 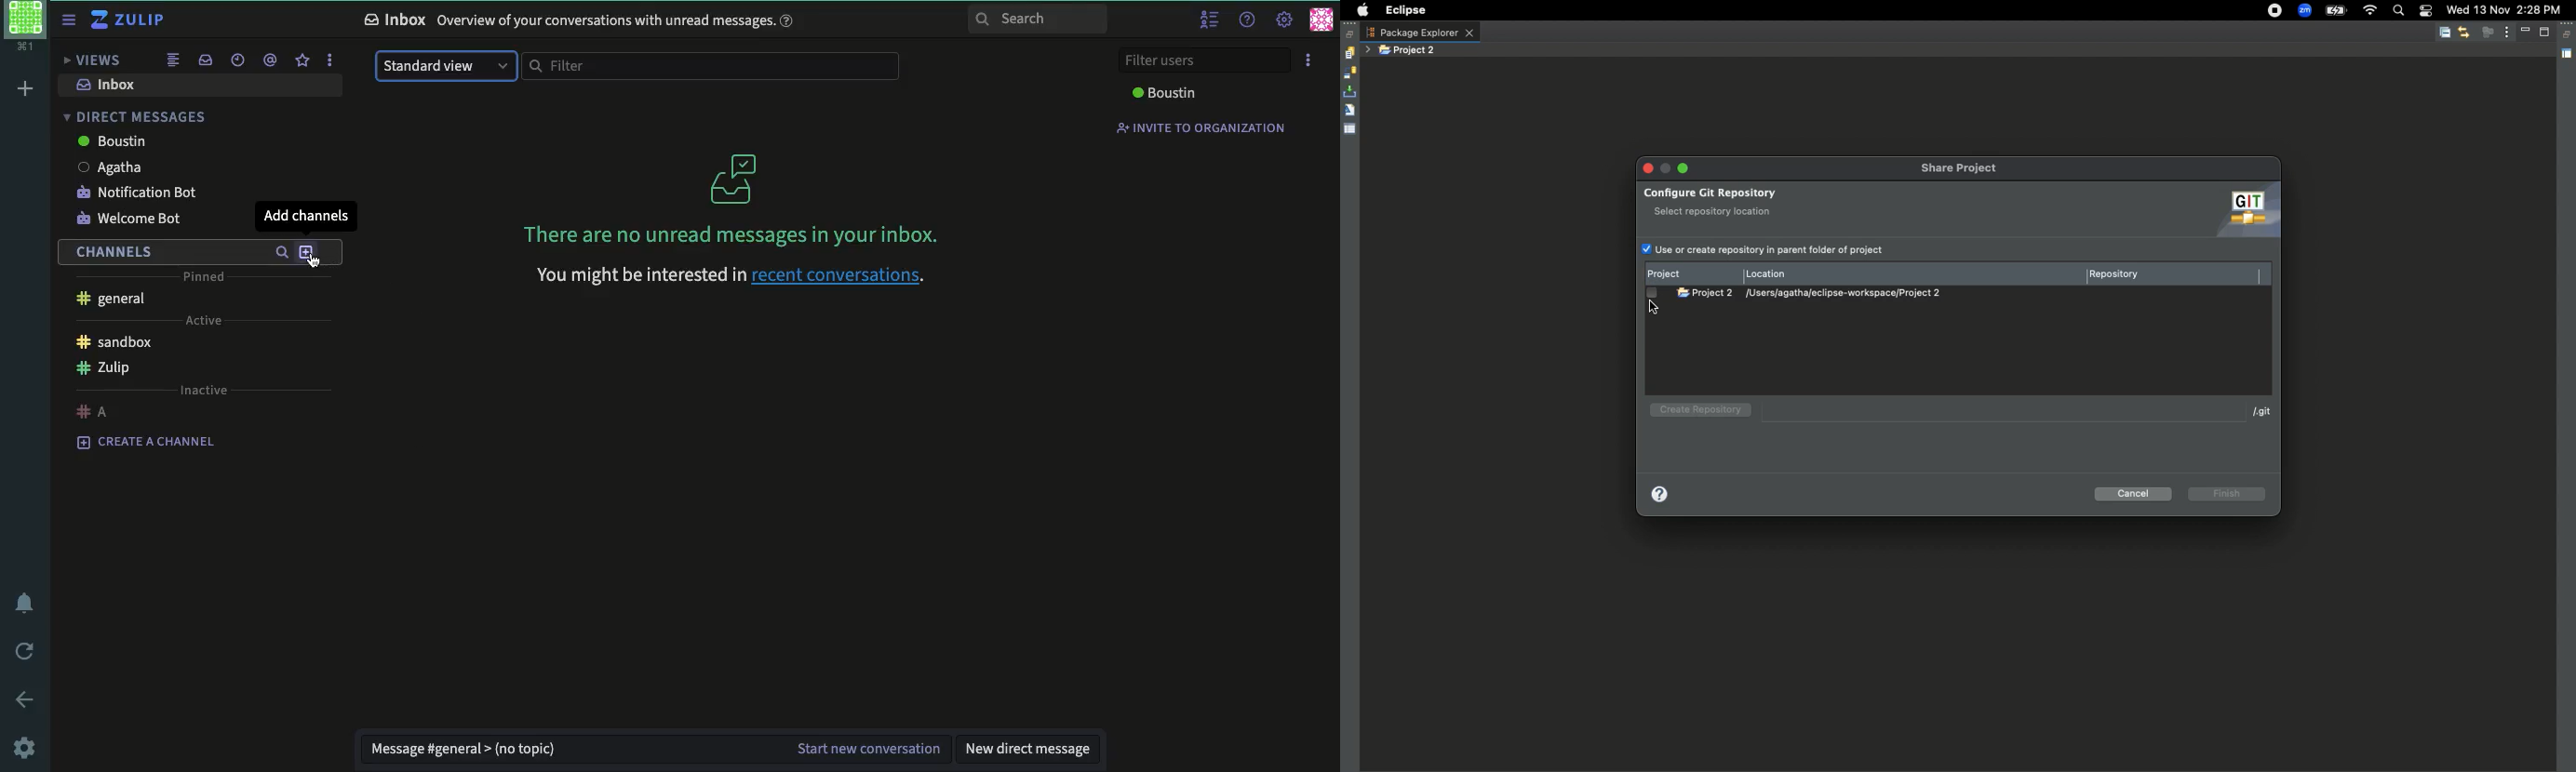 What do you see at coordinates (106, 250) in the screenshot?
I see `channels` at bounding box center [106, 250].